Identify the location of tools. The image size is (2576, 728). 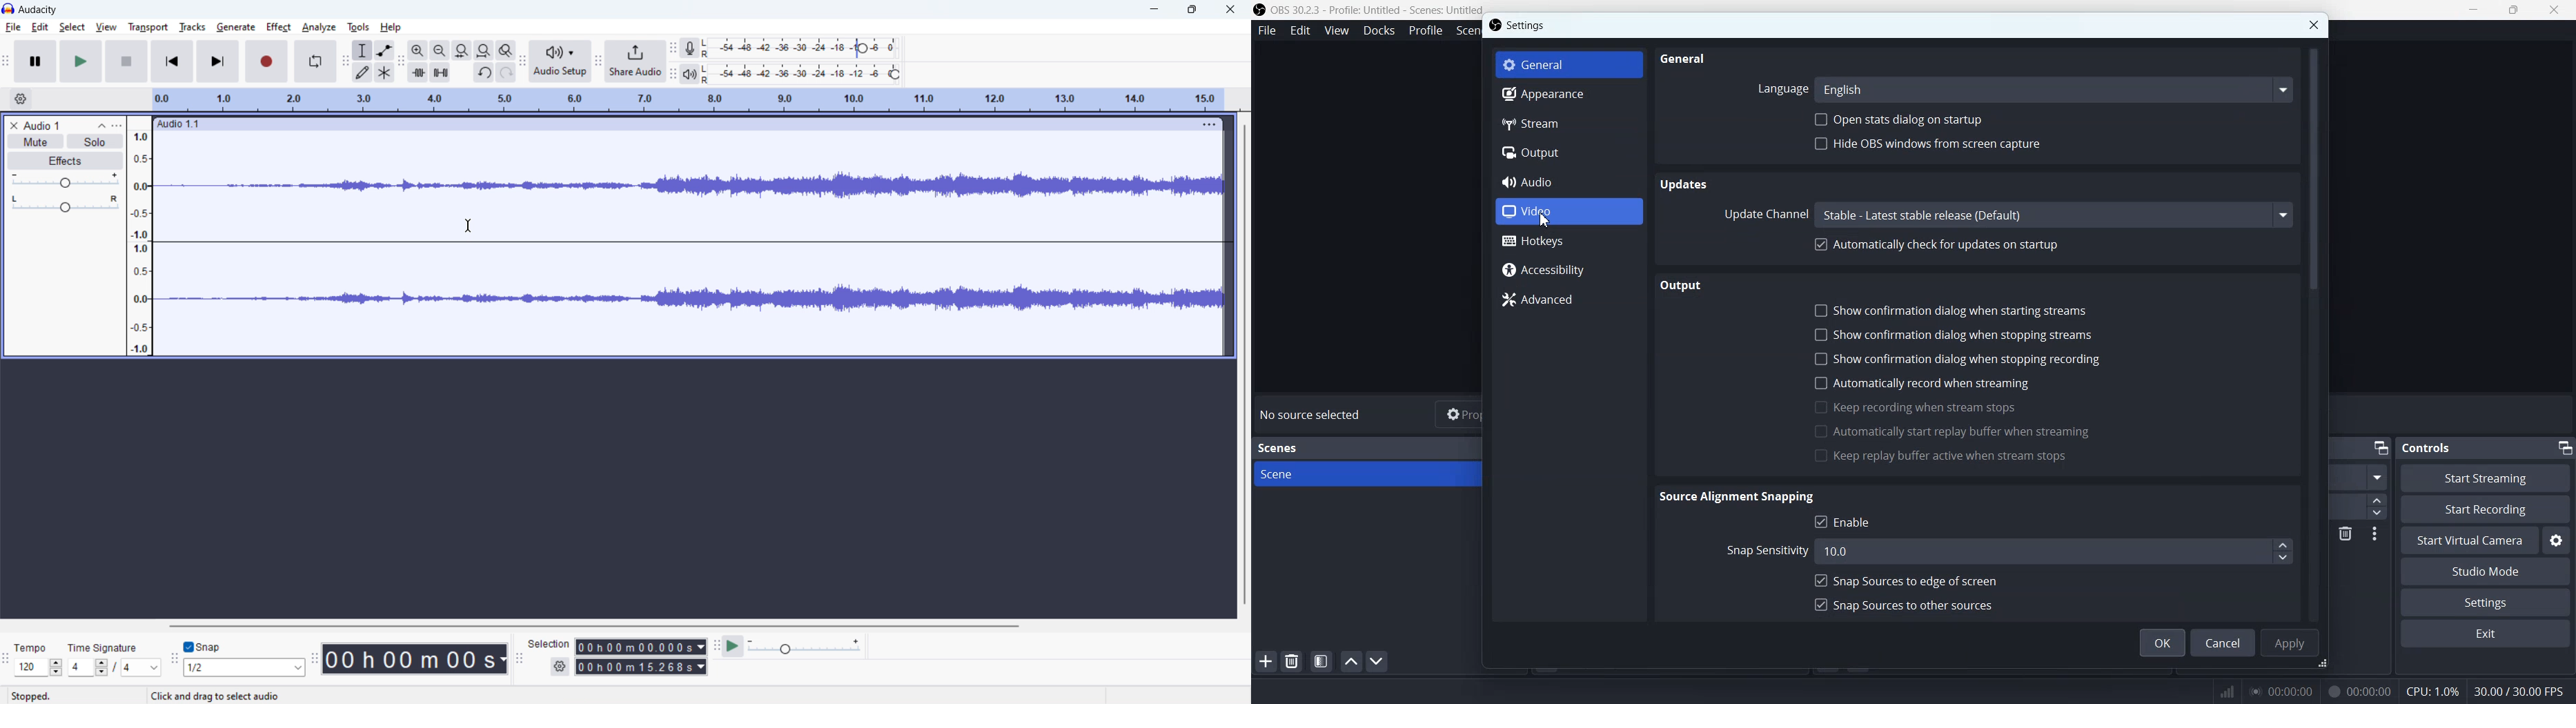
(358, 27).